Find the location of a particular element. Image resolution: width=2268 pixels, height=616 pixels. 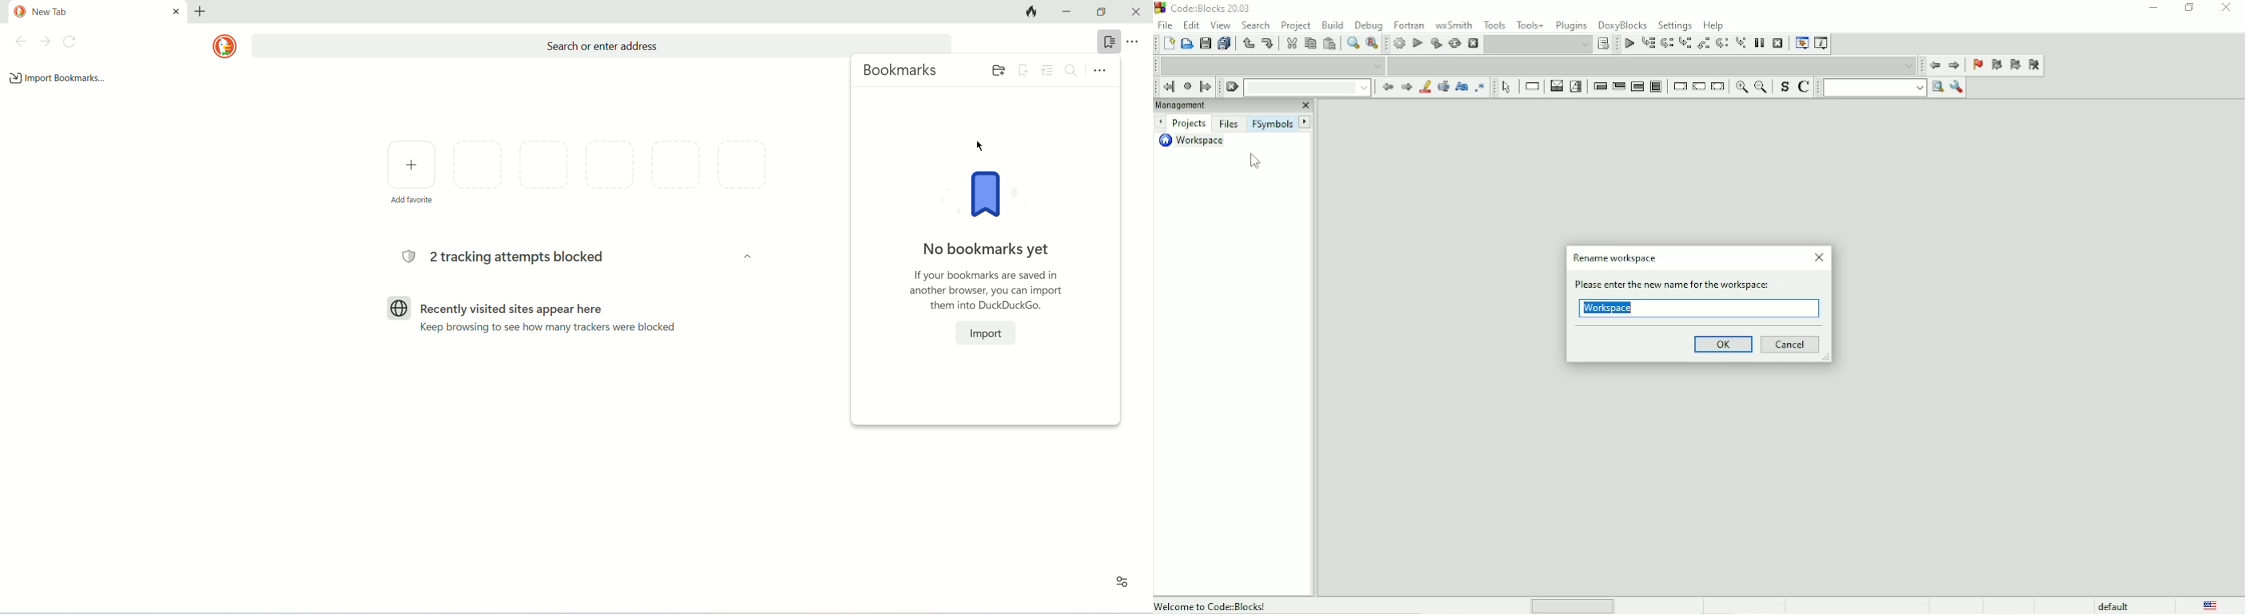

Replace is located at coordinates (1373, 43).